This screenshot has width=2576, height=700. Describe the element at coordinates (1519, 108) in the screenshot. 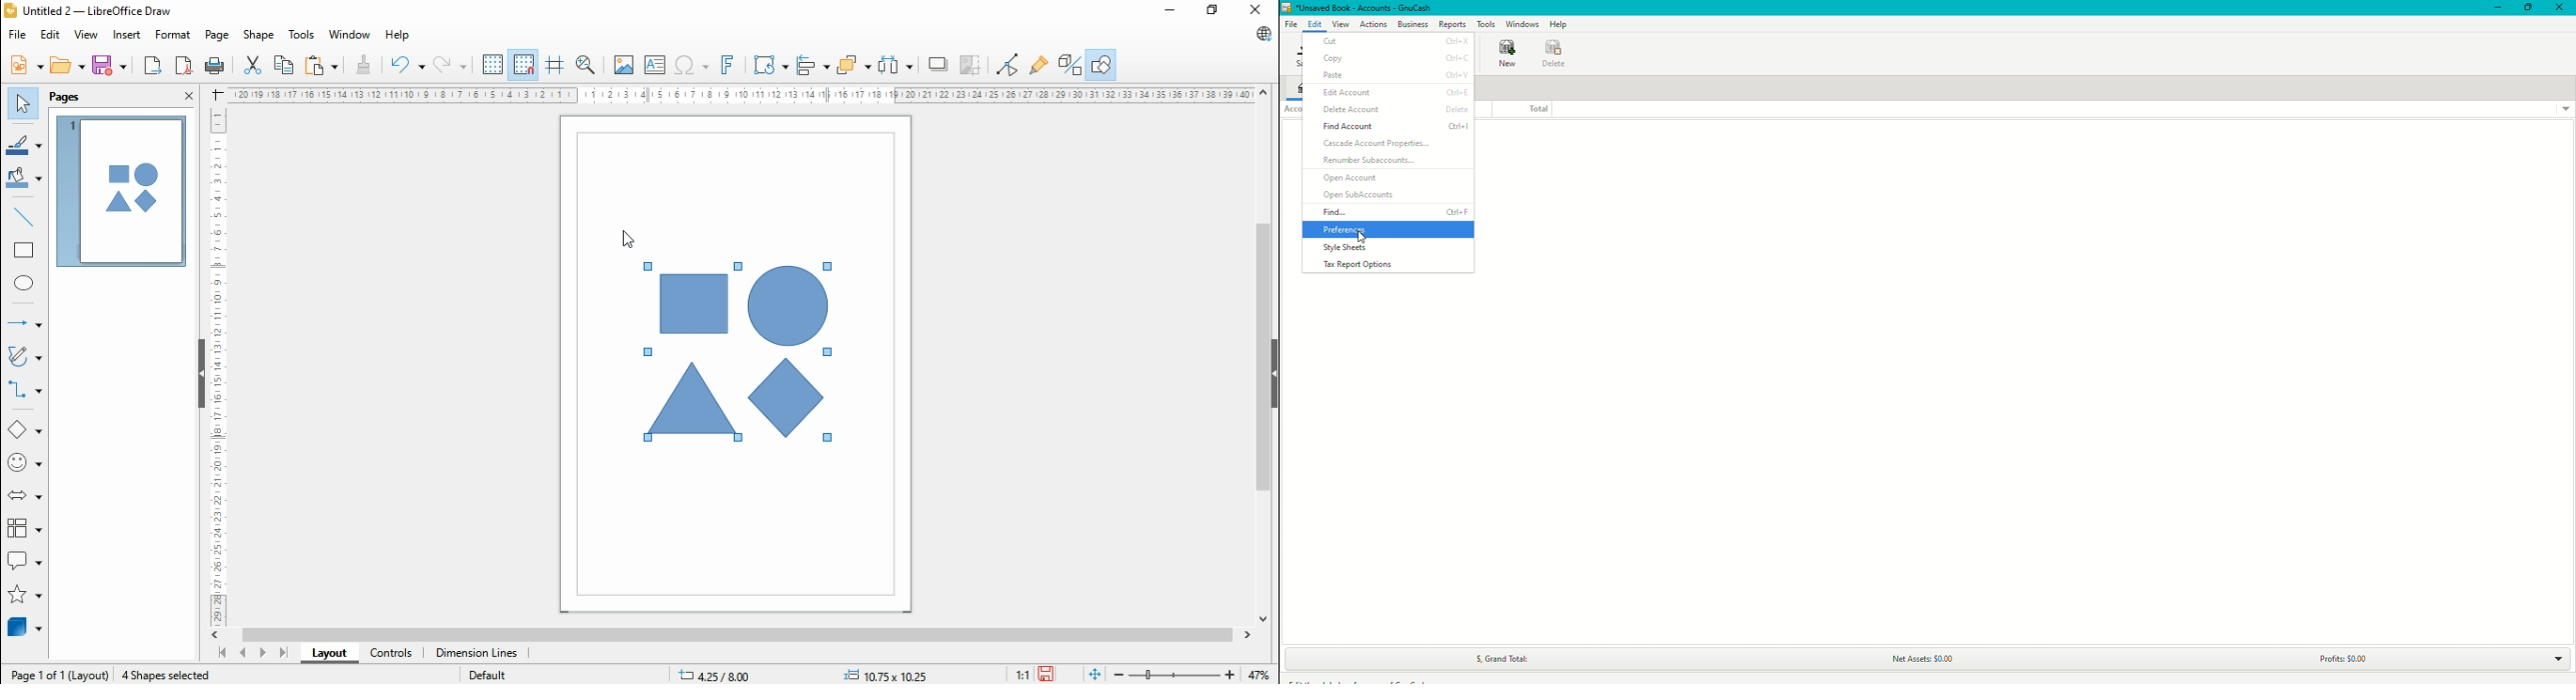

I see `Total` at that location.